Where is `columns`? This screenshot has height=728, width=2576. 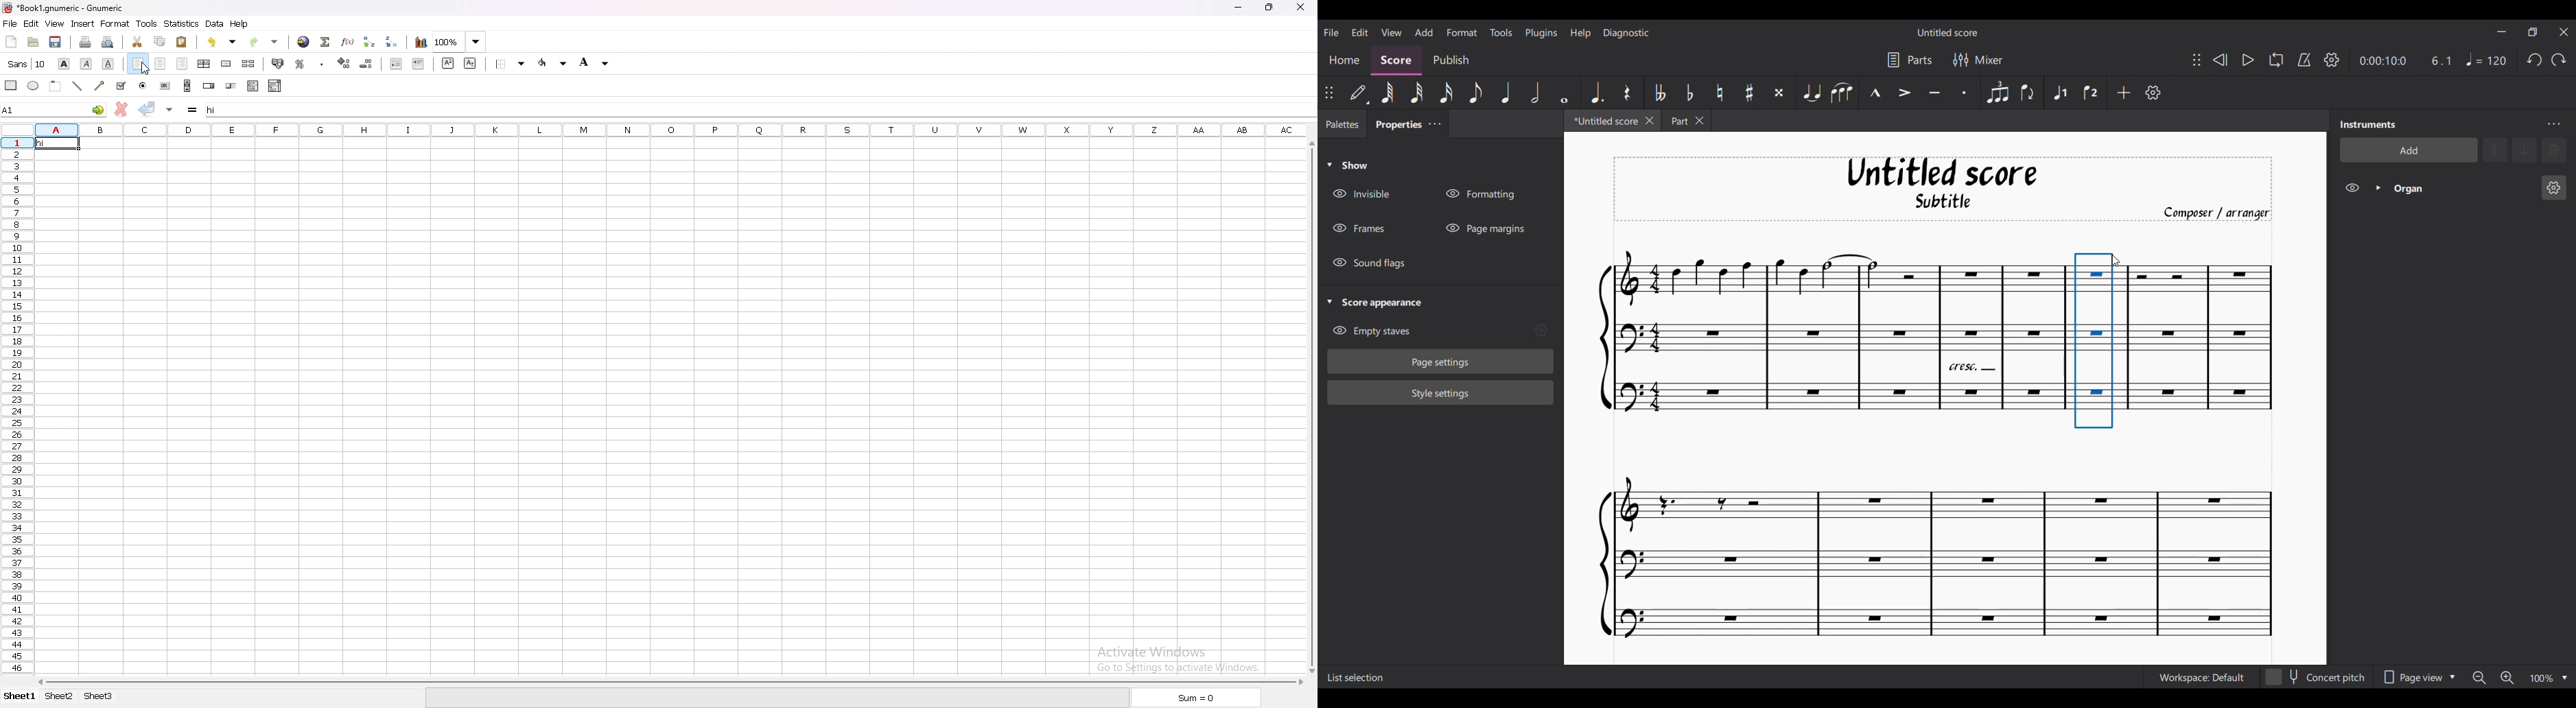 columns is located at coordinates (672, 128).